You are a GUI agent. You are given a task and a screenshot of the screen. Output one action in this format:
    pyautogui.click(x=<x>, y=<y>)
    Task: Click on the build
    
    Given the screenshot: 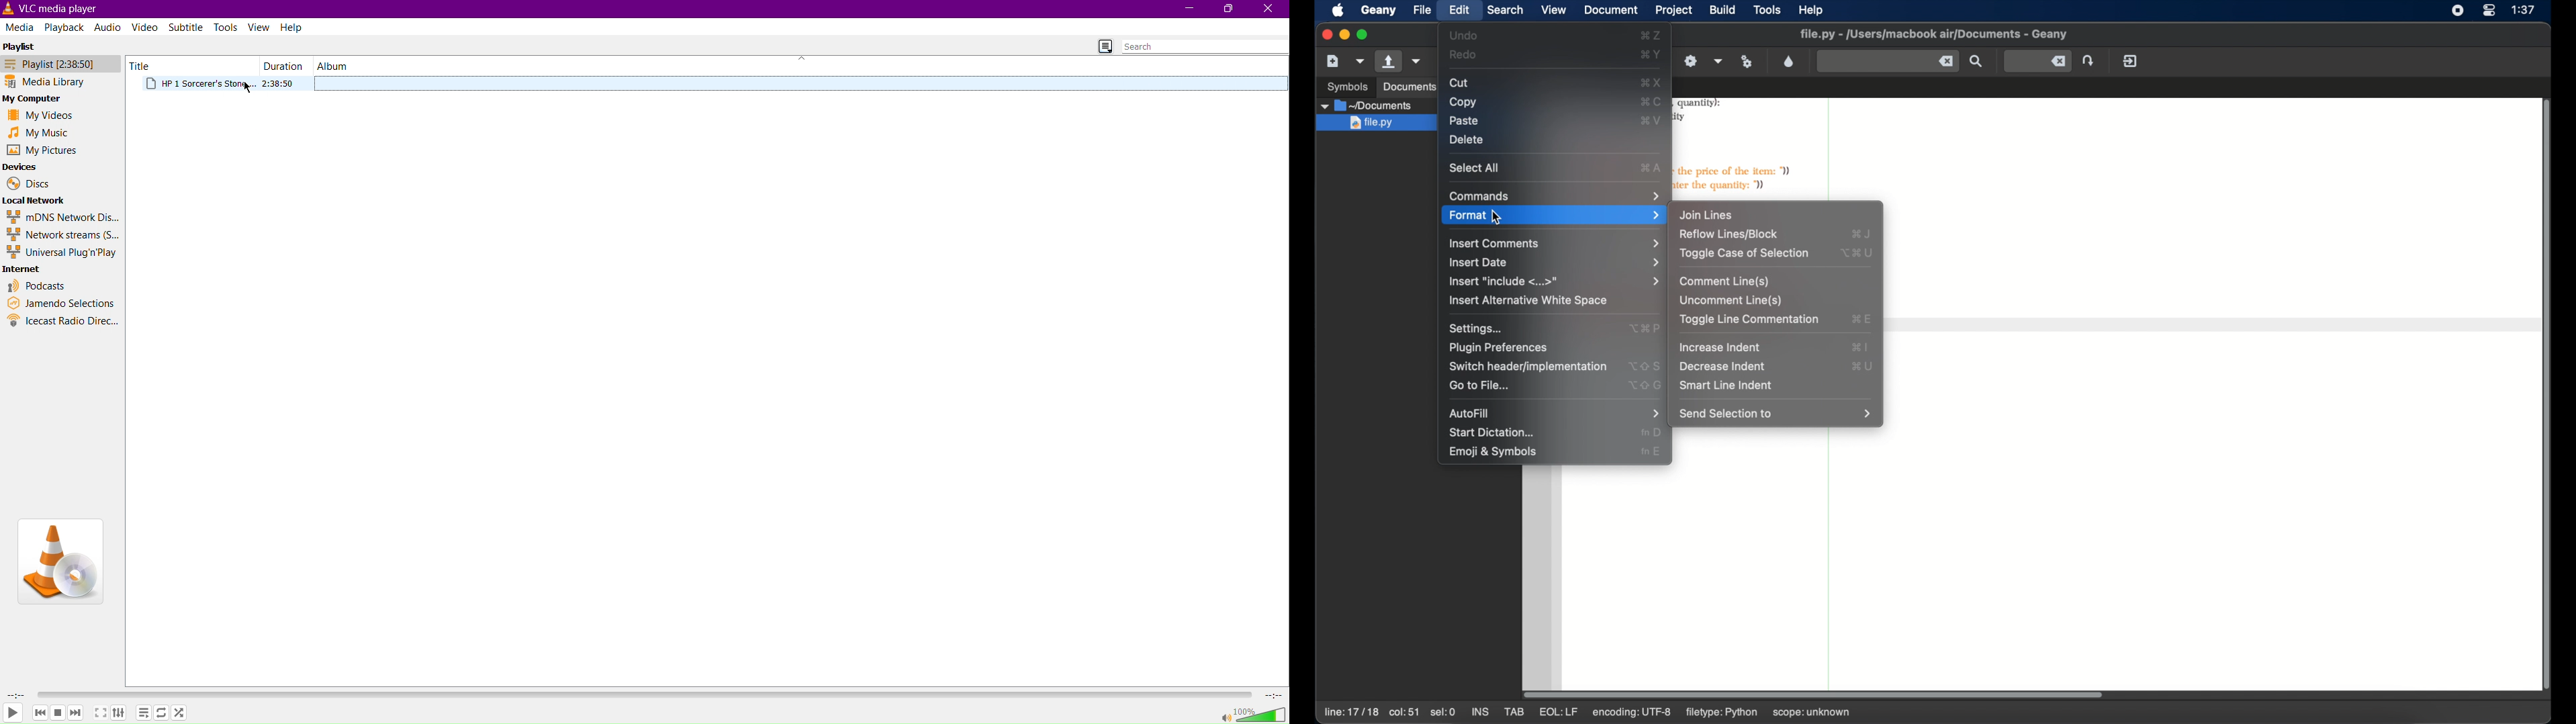 What is the action you would take?
    pyautogui.click(x=1723, y=9)
    